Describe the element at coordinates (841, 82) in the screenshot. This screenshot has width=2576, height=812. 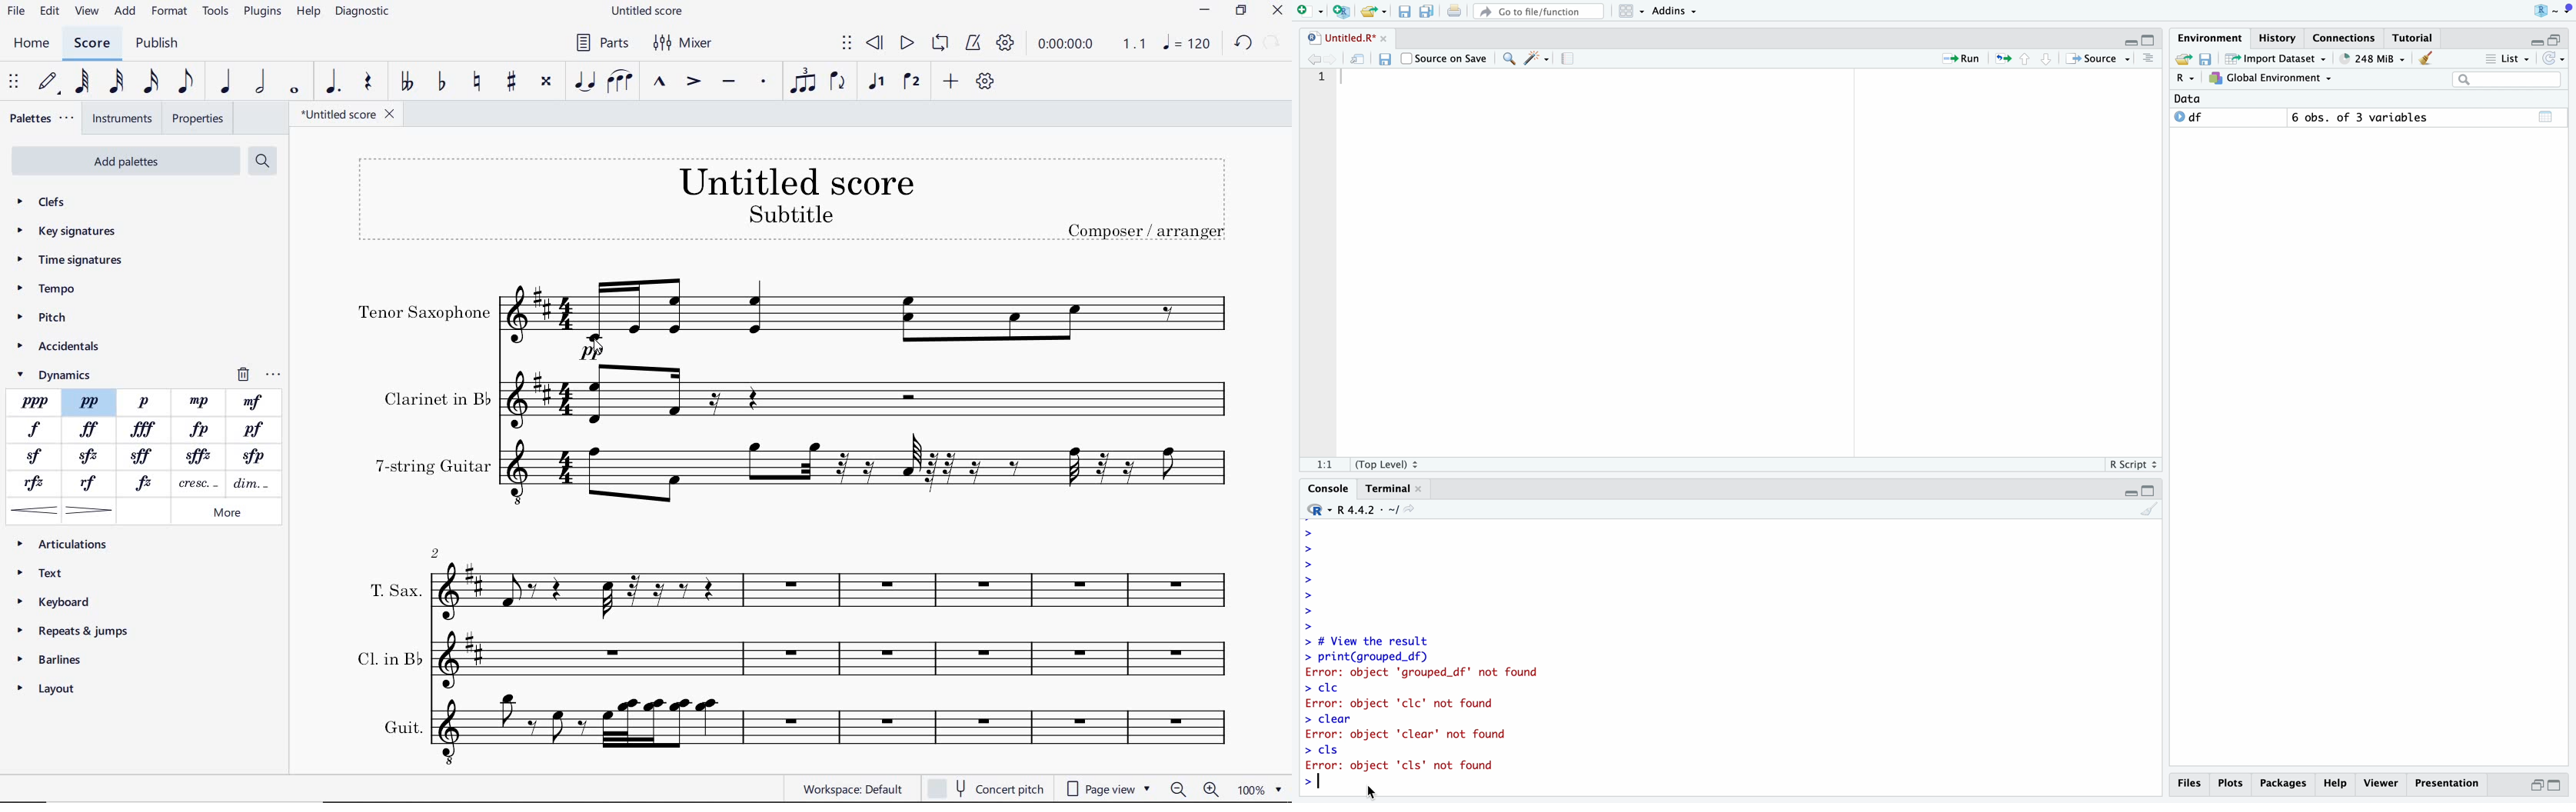
I see `FLIP DIRECTION` at that location.